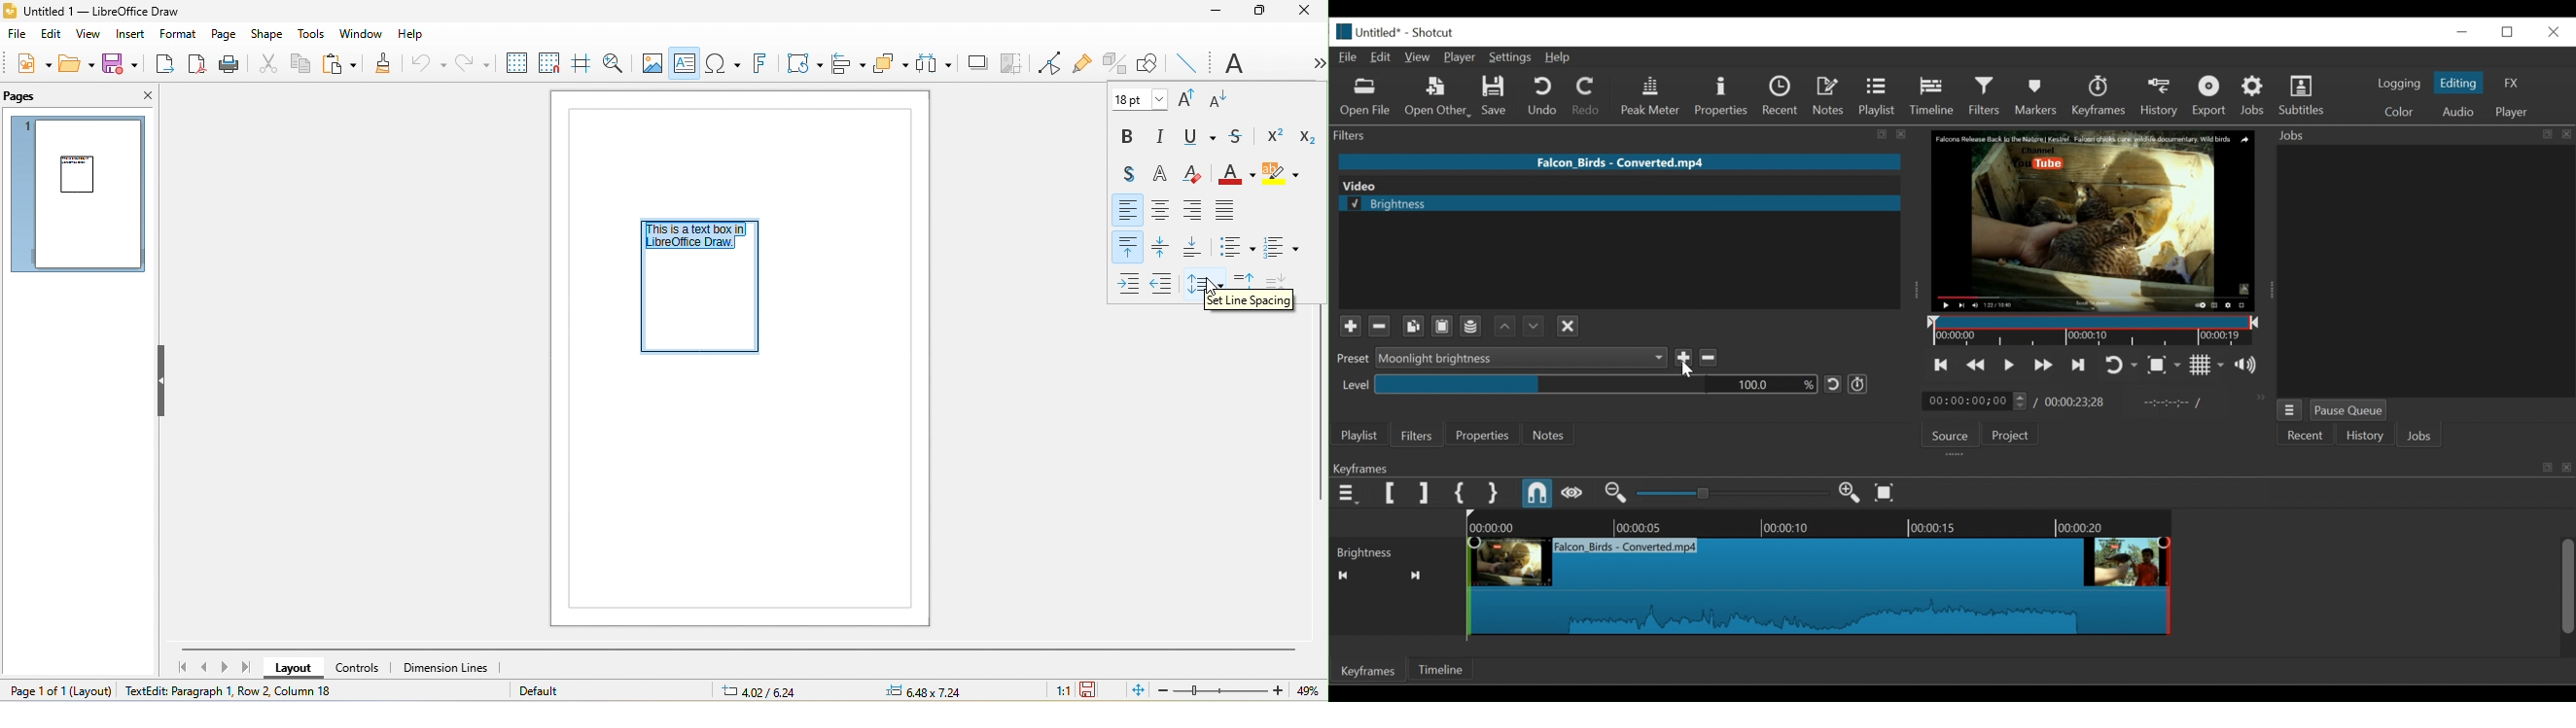 The image size is (2576, 728). Describe the element at coordinates (2250, 366) in the screenshot. I see `Show the volume control` at that location.